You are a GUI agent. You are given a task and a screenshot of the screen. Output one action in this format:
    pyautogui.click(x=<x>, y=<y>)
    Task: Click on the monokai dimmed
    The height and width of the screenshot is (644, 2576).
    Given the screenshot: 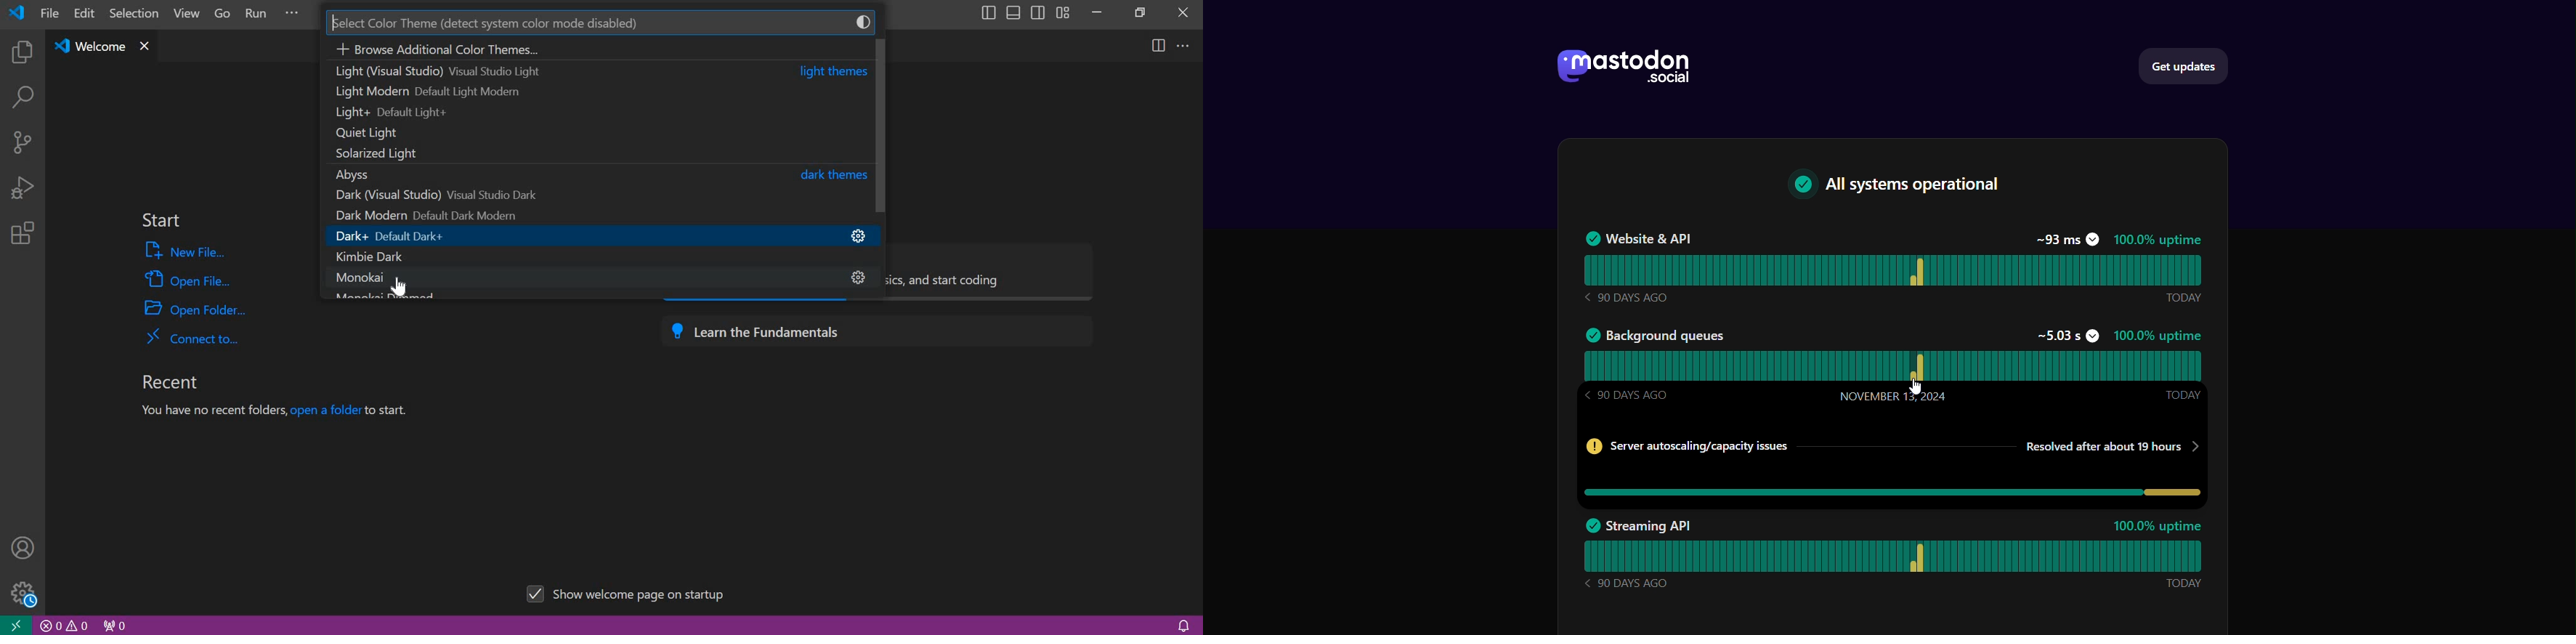 What is the action you would take?
    pyautogui.click(x=383, y=296)
    